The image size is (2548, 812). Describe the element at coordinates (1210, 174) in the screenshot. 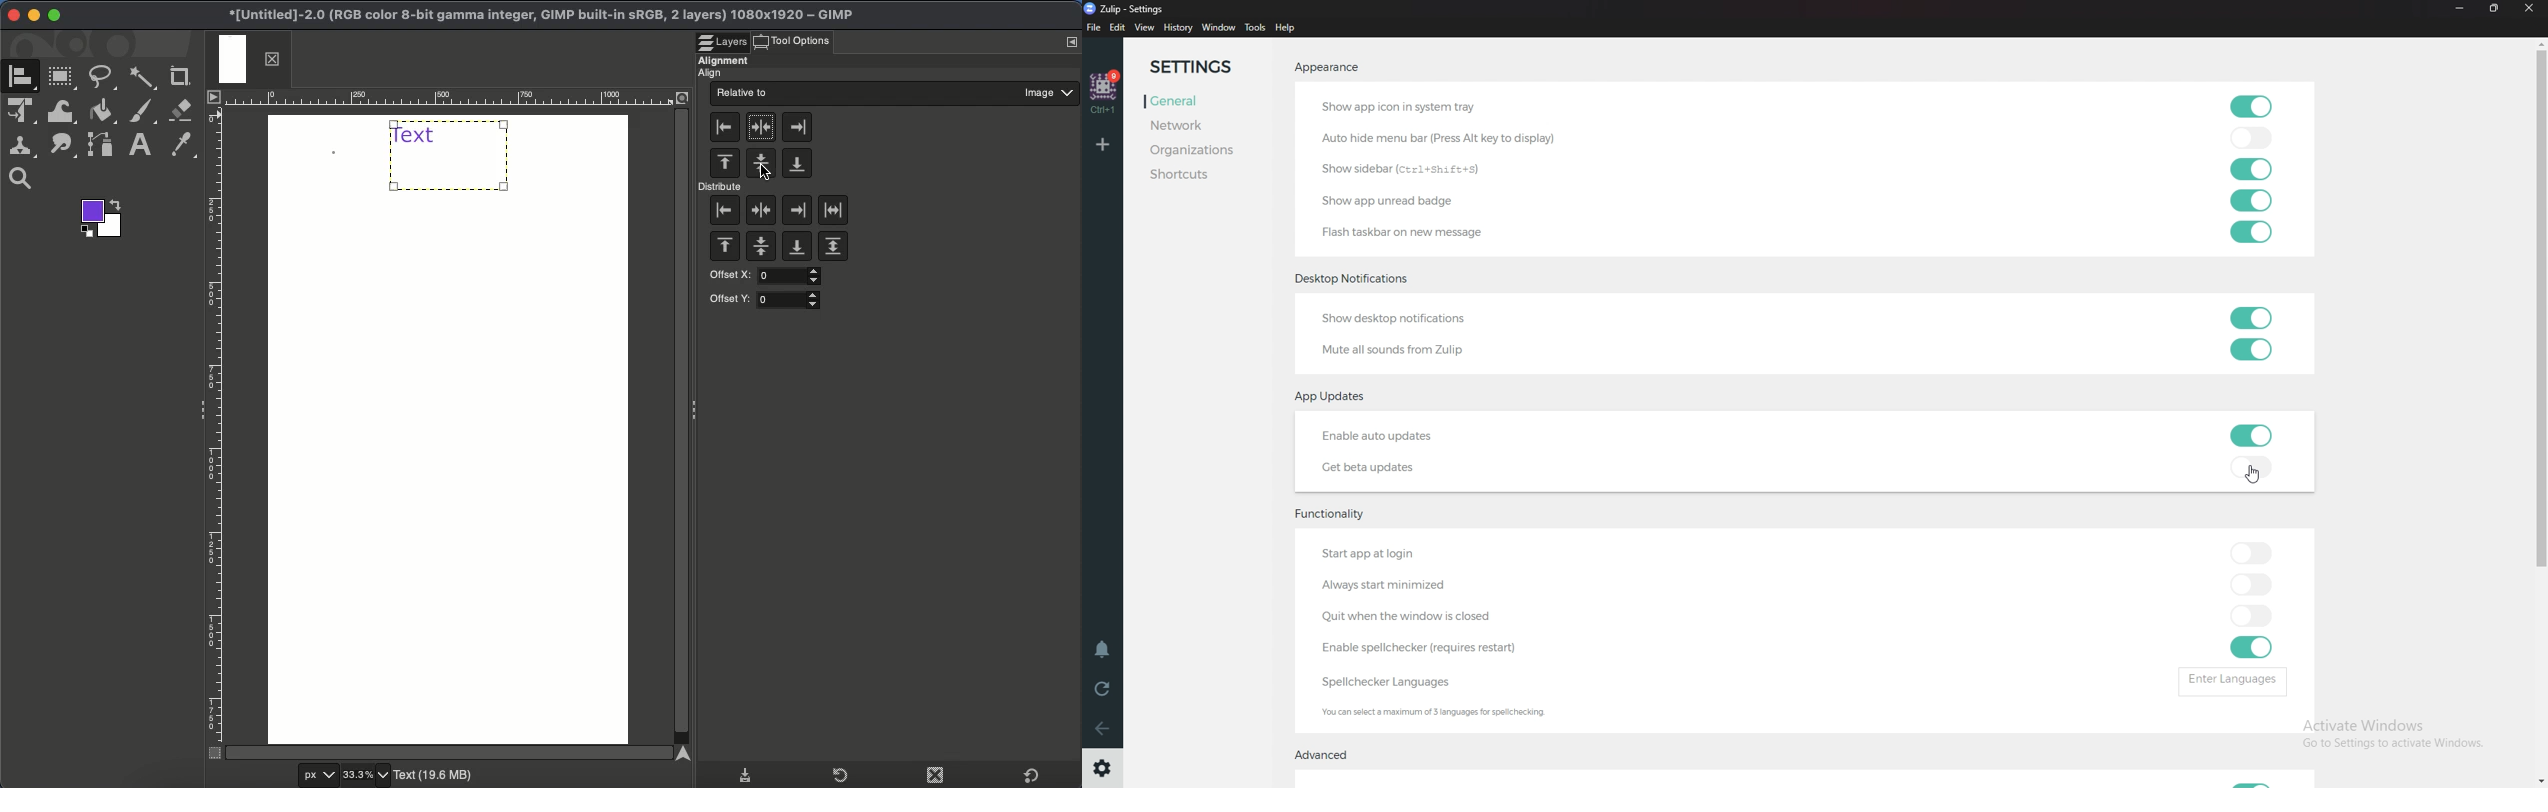

I see `Shortcuts` at that location.